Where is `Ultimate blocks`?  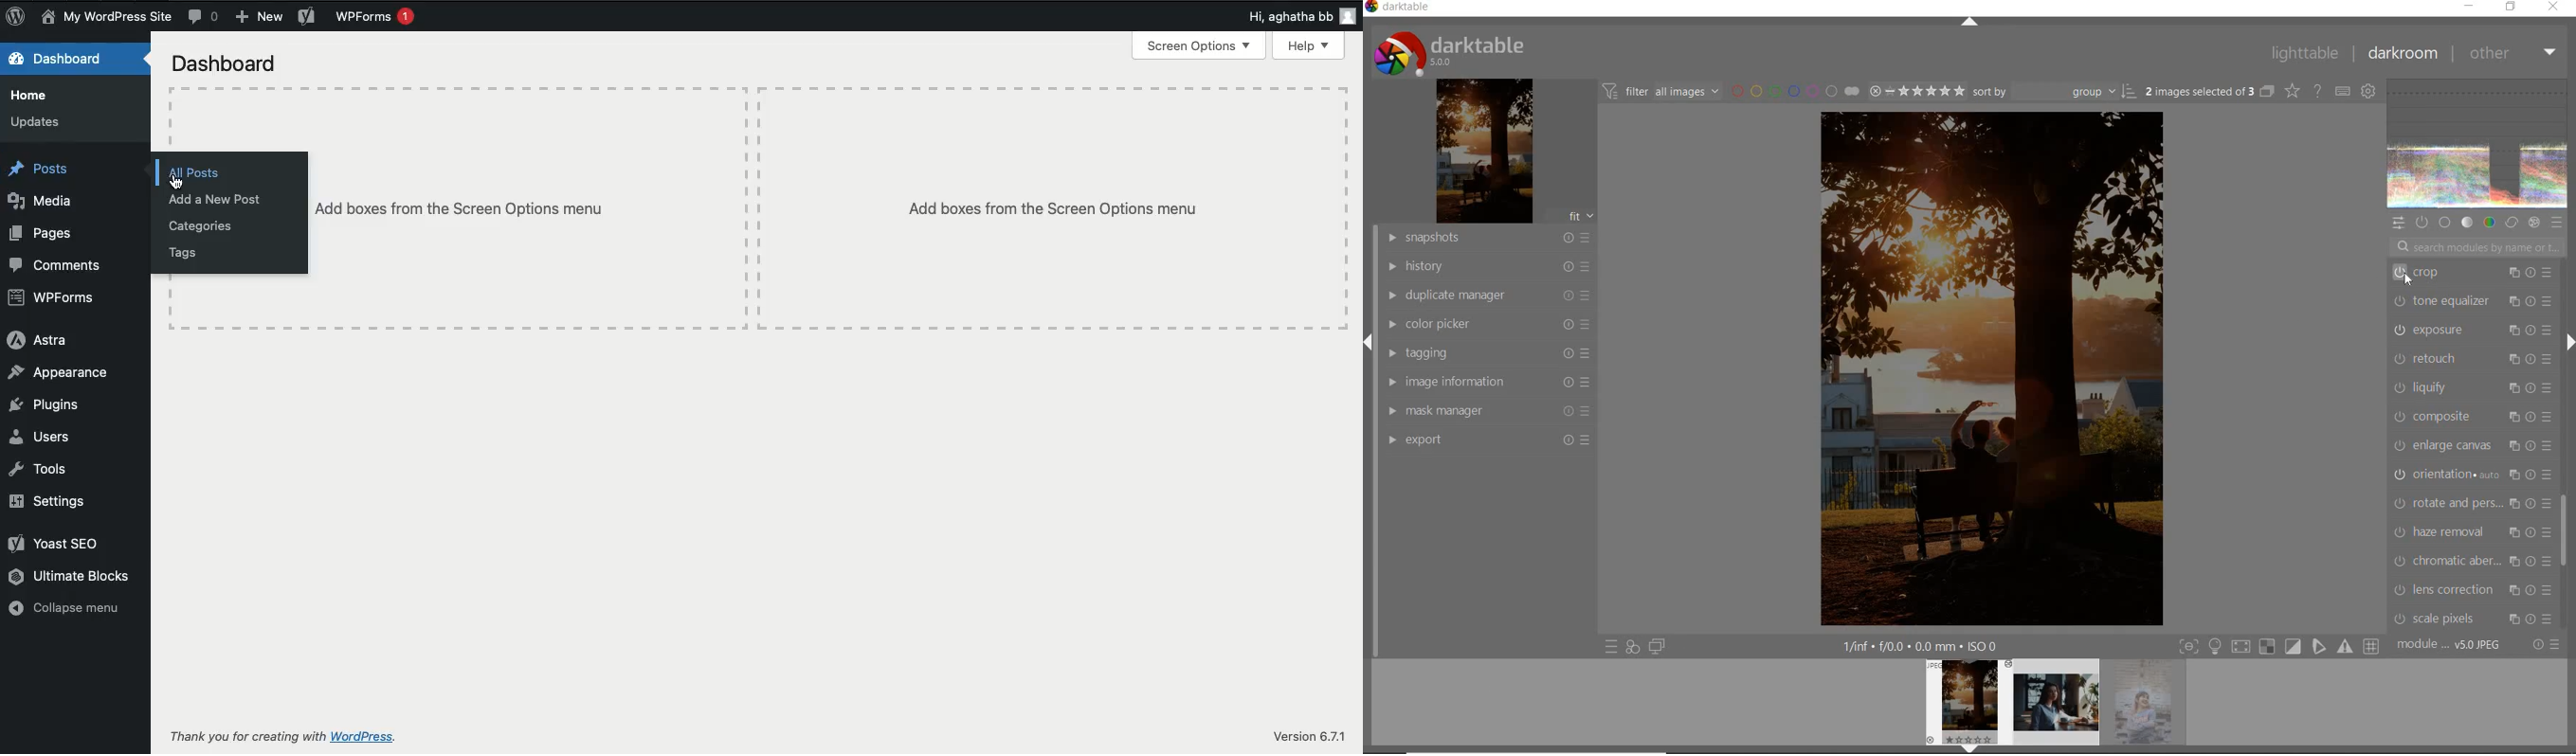 Ultimate blocks is located at coordinates (71, 575).